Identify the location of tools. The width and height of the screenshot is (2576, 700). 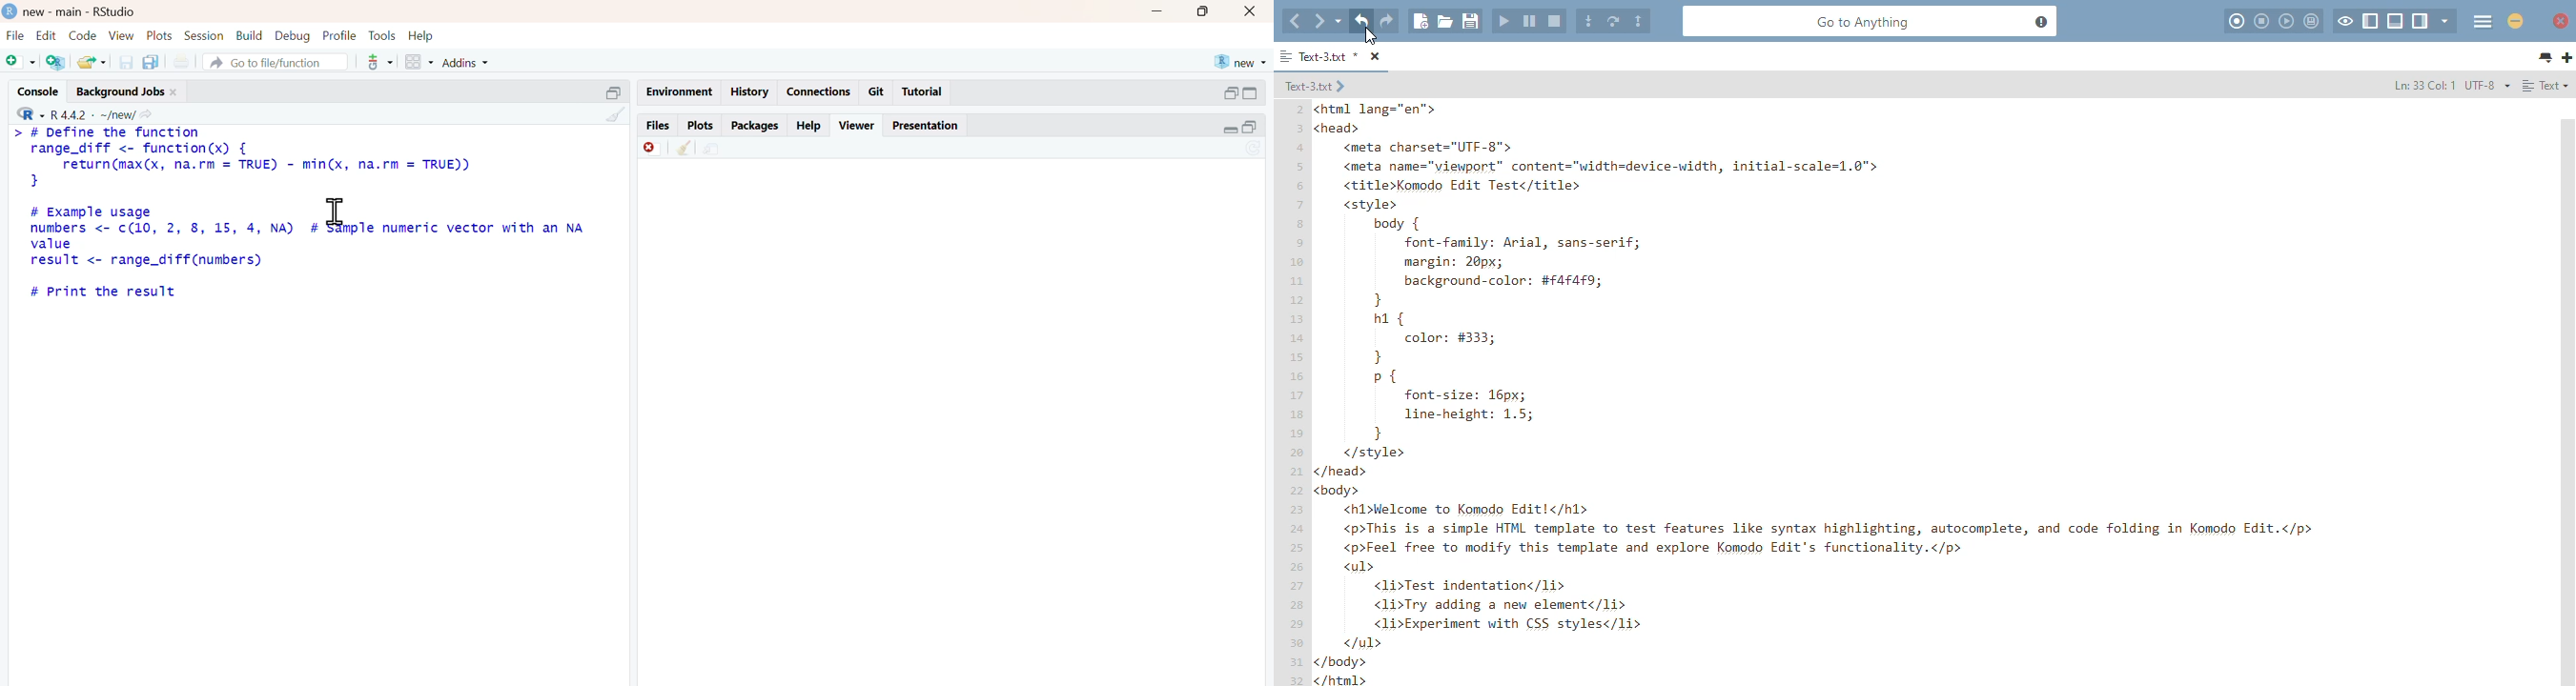
(384, 35).